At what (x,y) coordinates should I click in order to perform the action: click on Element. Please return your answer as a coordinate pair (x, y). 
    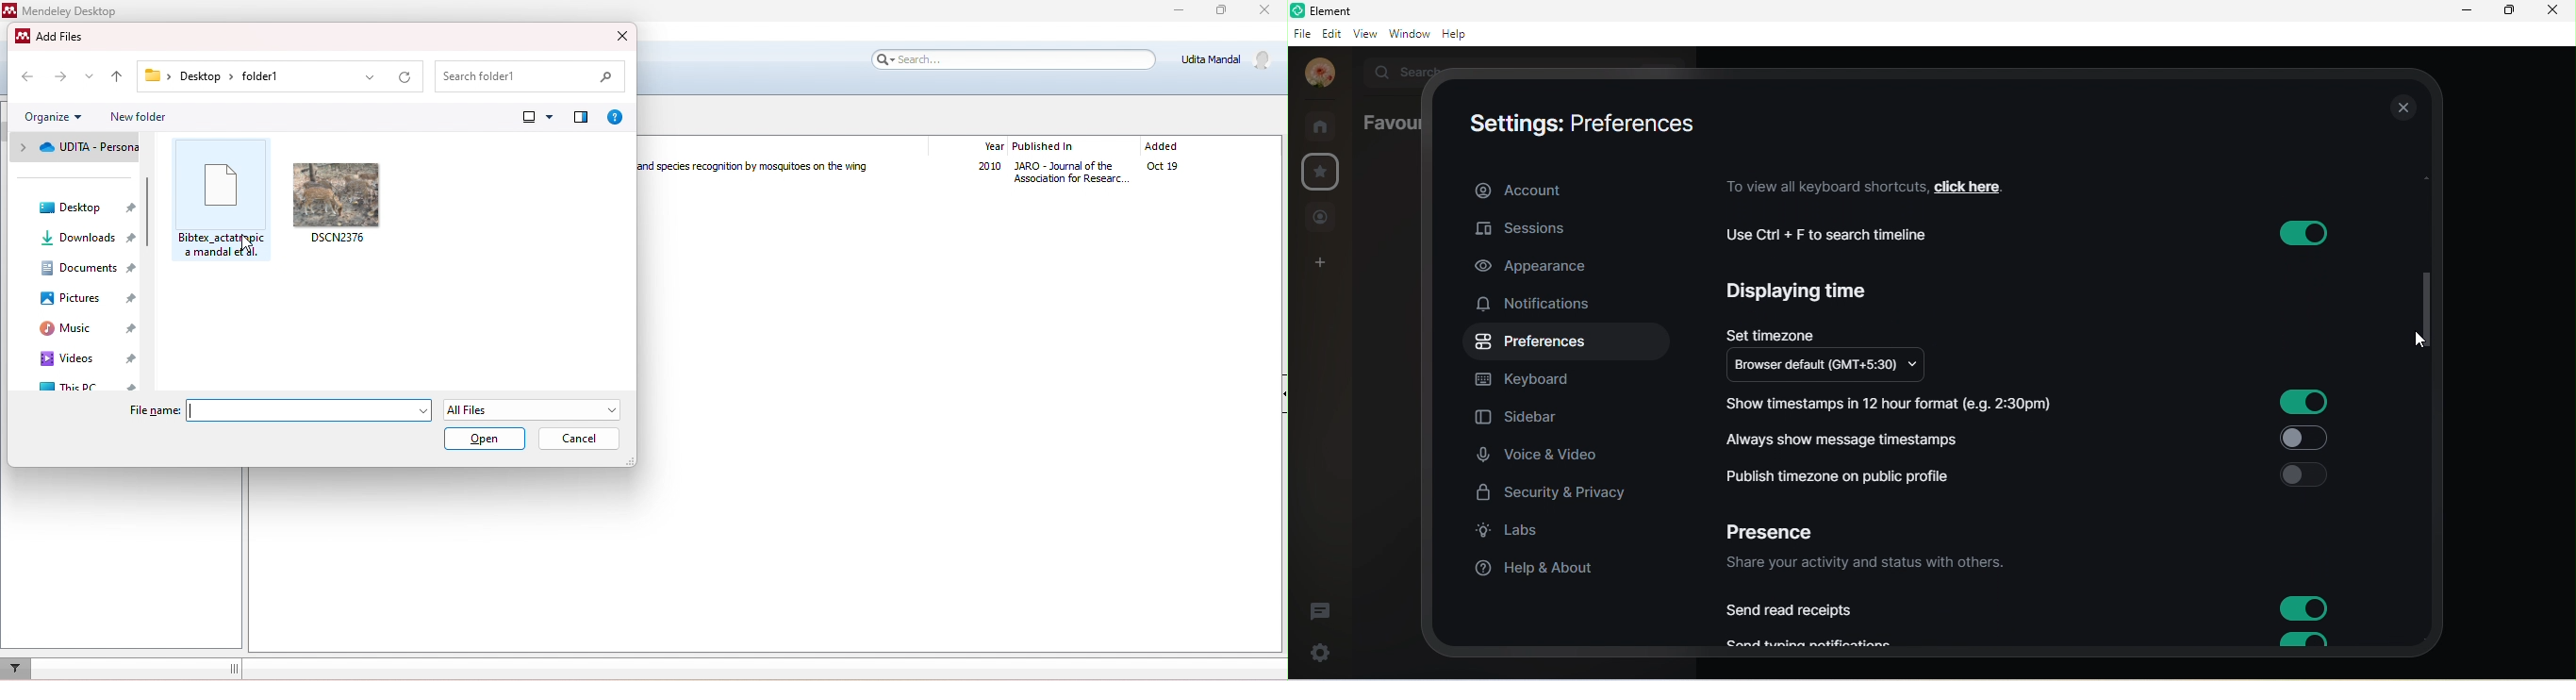
    Looking at the image, I should click on (1329, 10).